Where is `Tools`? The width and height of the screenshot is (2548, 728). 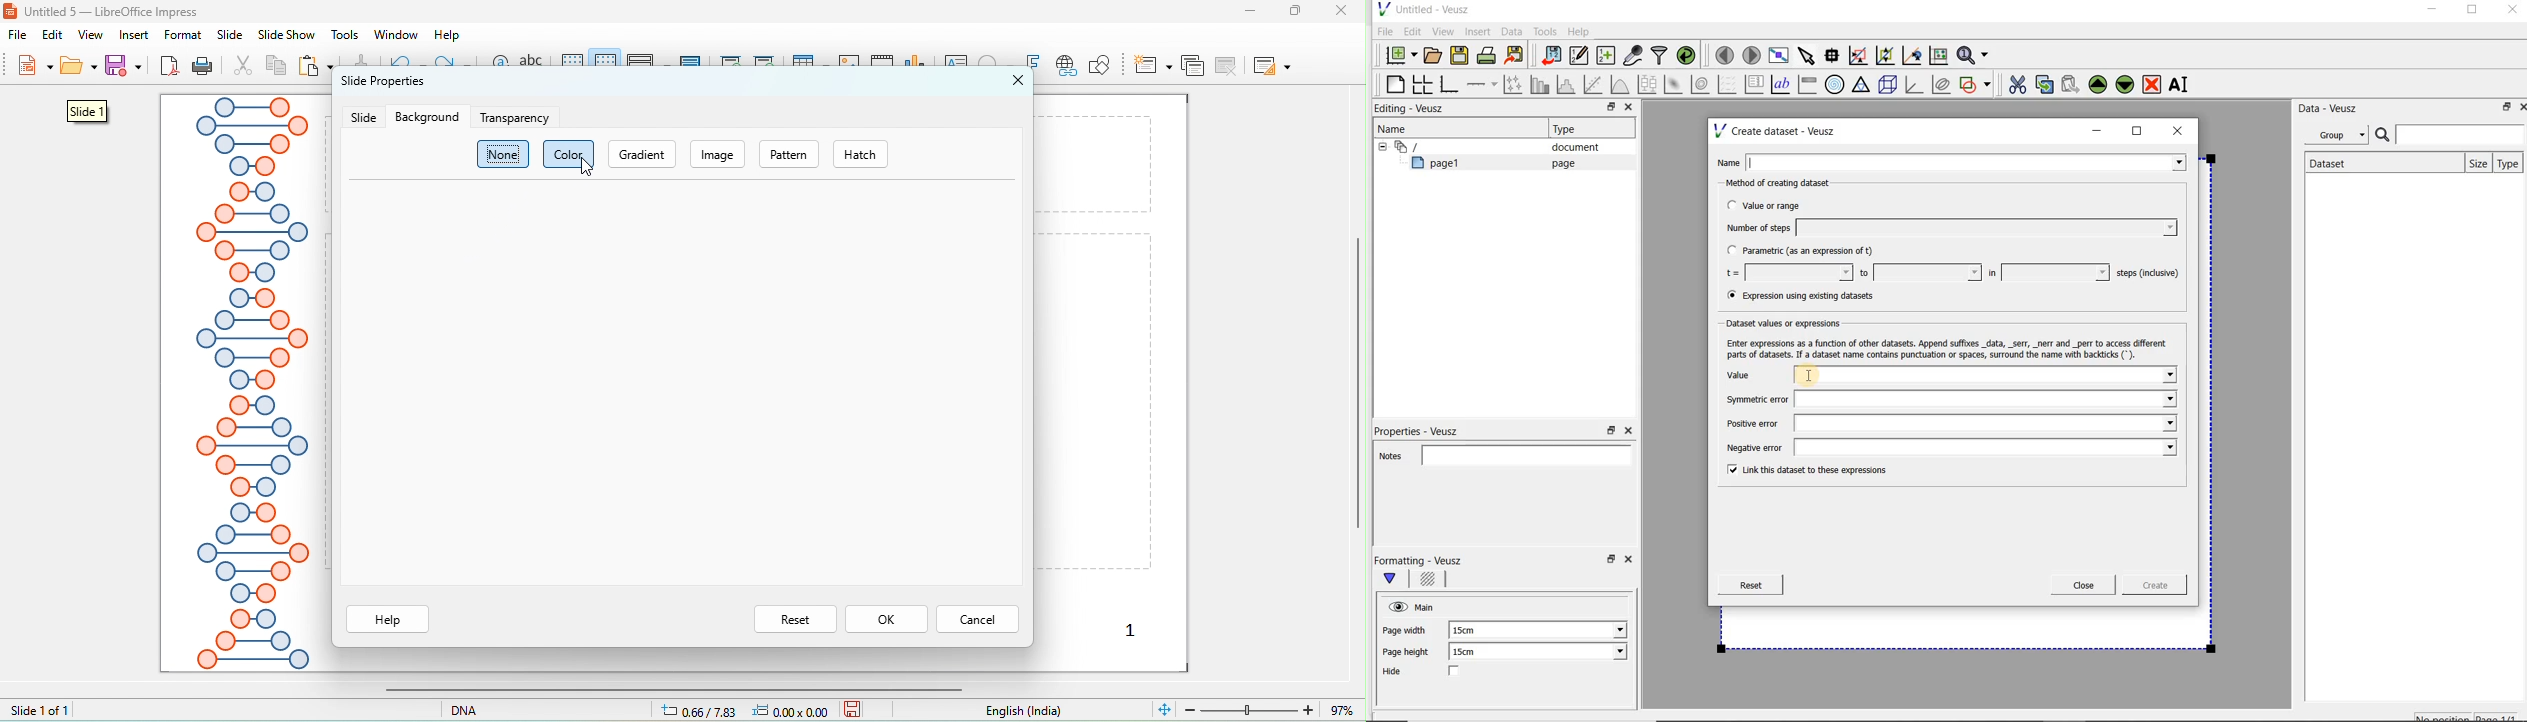
Tools is located at coordinates (1544, 32).